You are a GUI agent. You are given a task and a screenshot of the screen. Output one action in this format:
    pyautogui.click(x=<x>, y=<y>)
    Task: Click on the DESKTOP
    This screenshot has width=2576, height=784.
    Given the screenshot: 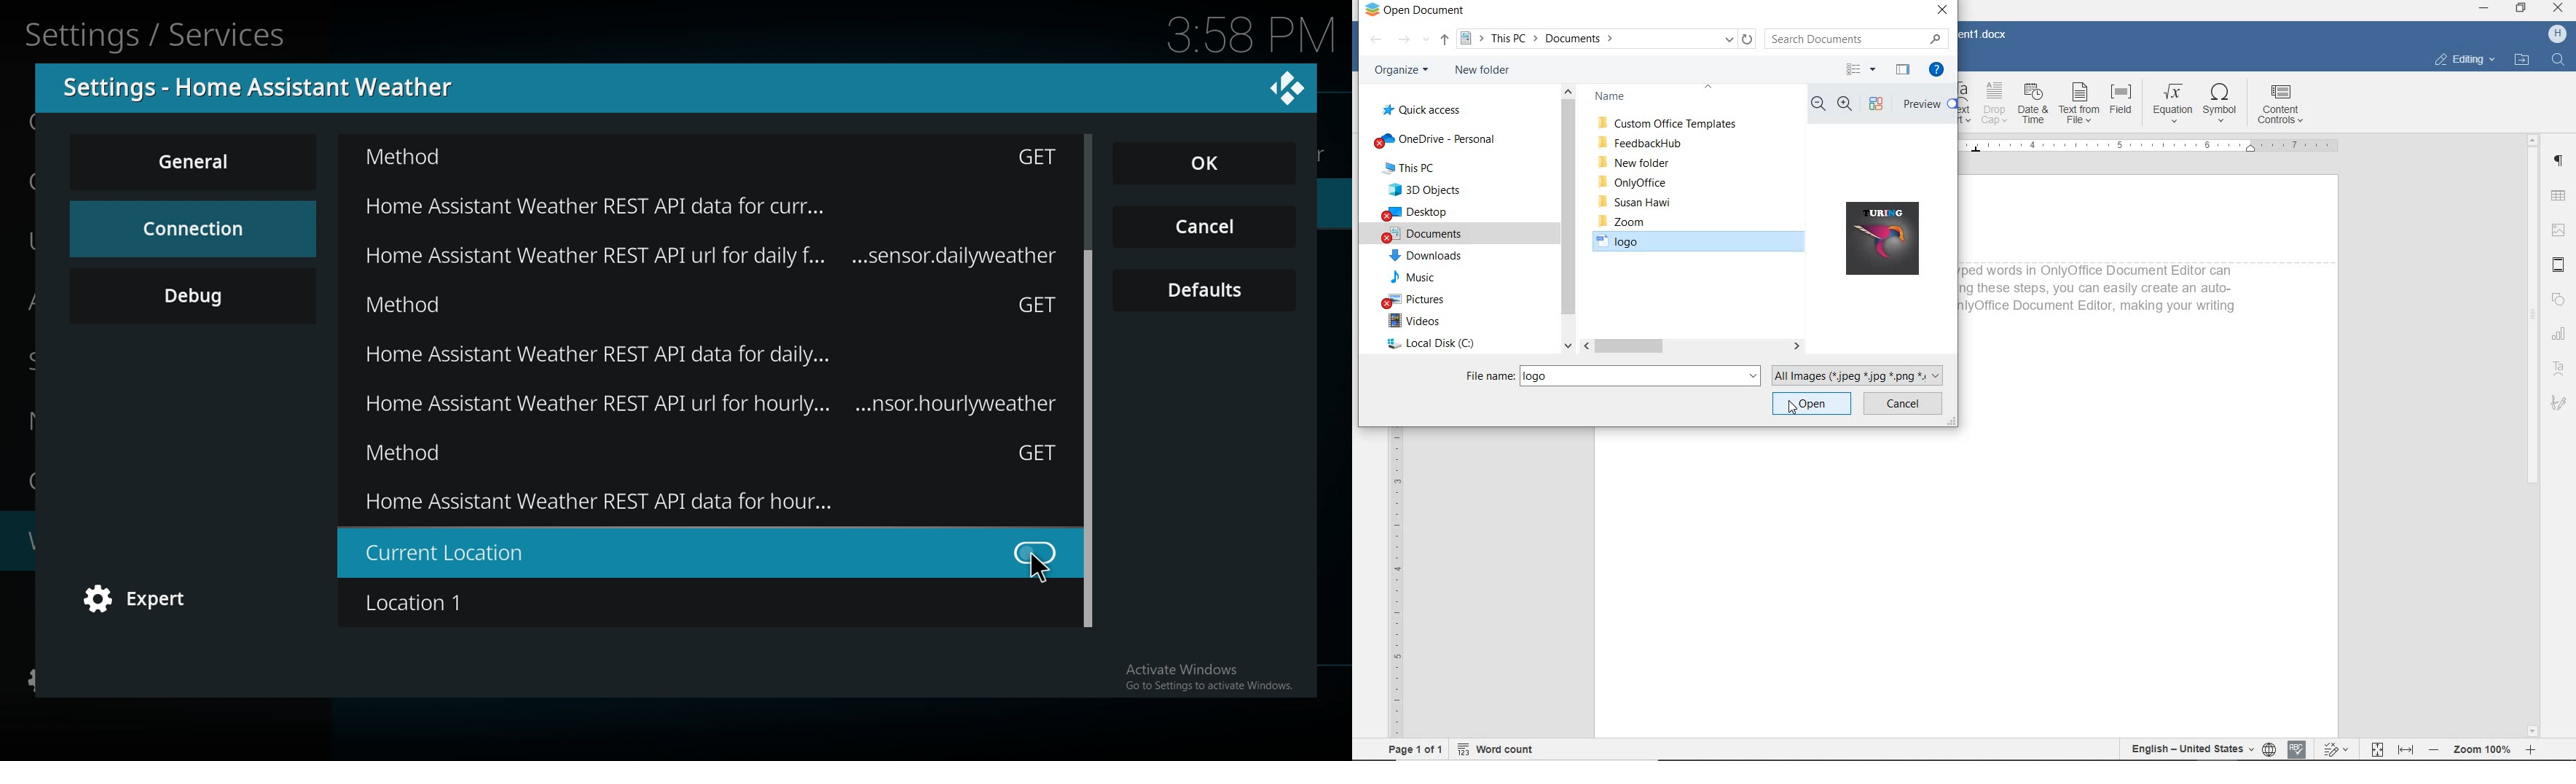 What is the action you would take?
    pyautogui.click(x=1418, y=213)
    